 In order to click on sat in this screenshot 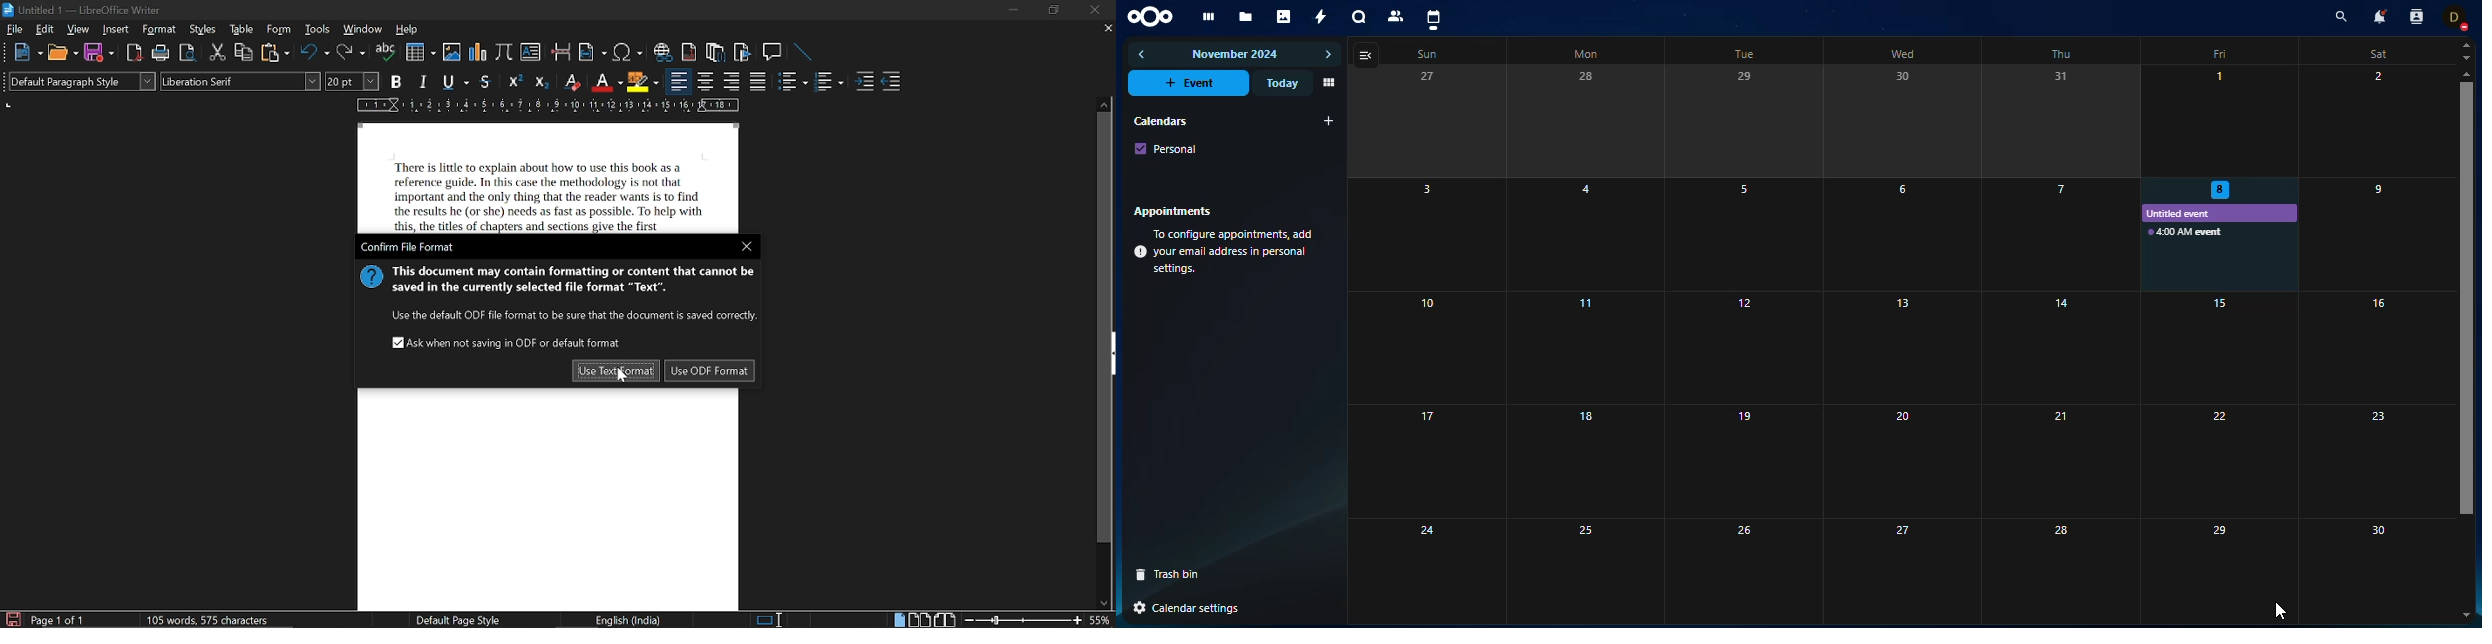, I will do `click(2375, 54)`.